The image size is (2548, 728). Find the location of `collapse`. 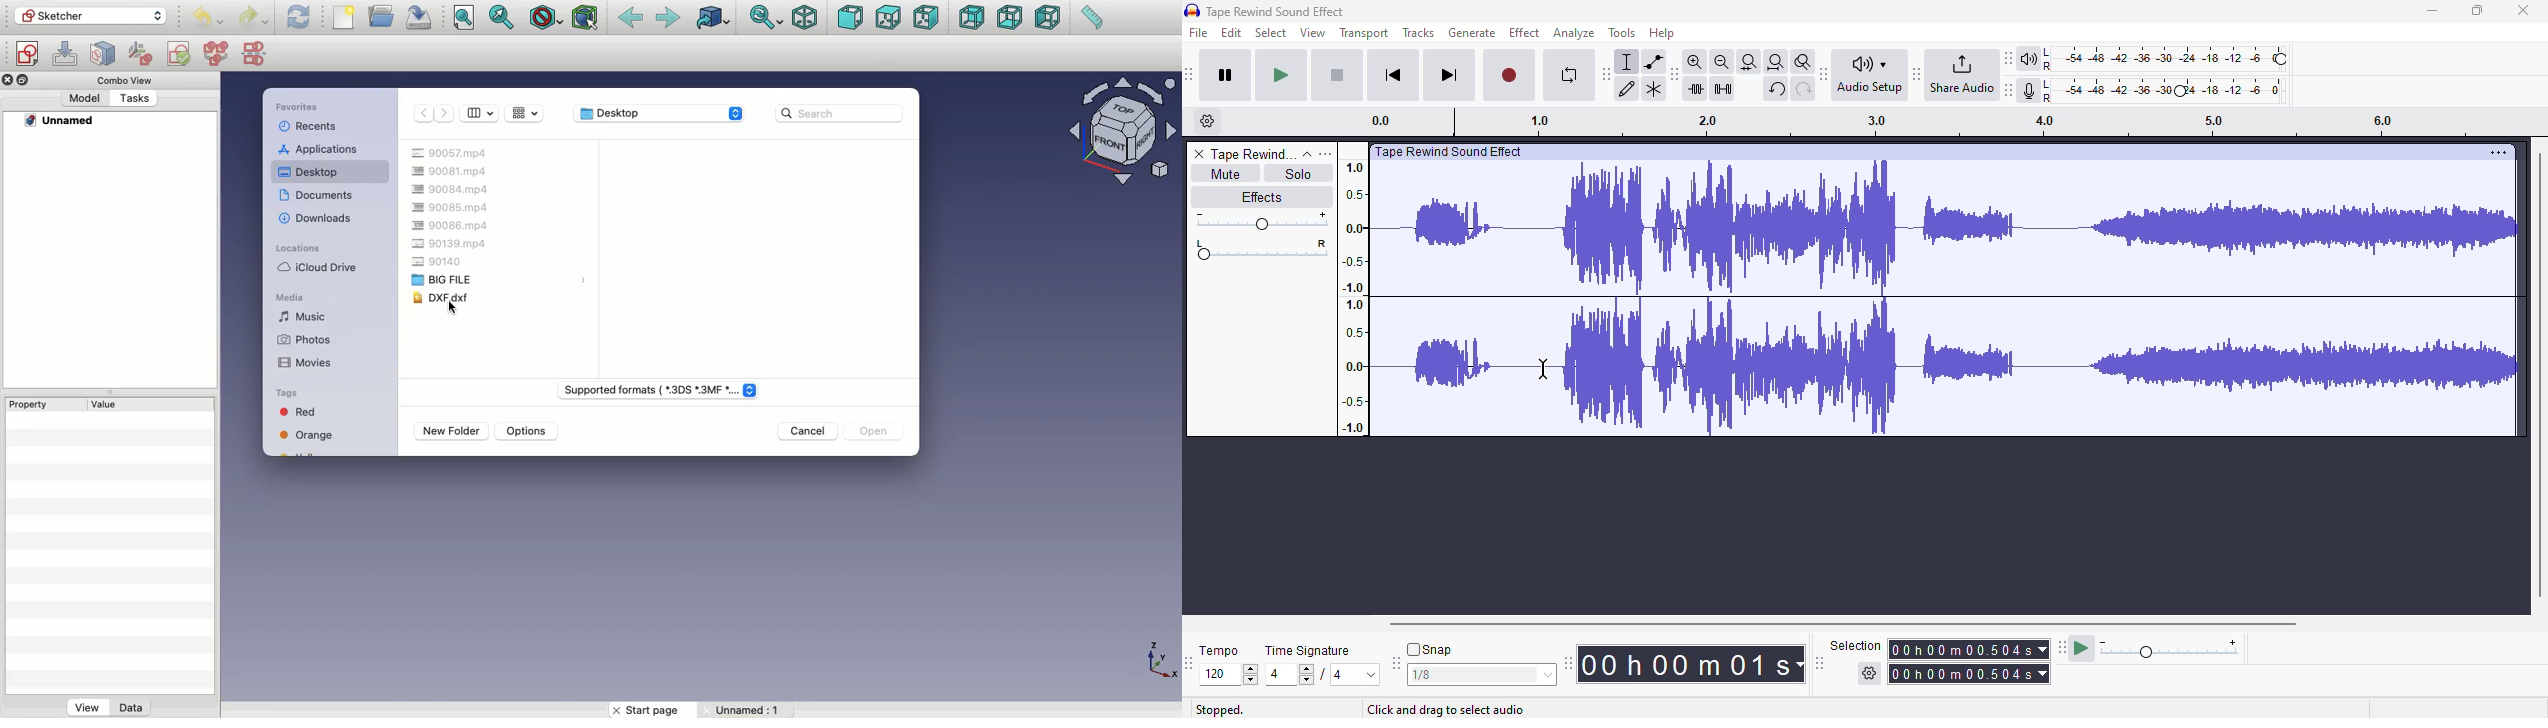

collapse is located at coordinates (1308, 155).